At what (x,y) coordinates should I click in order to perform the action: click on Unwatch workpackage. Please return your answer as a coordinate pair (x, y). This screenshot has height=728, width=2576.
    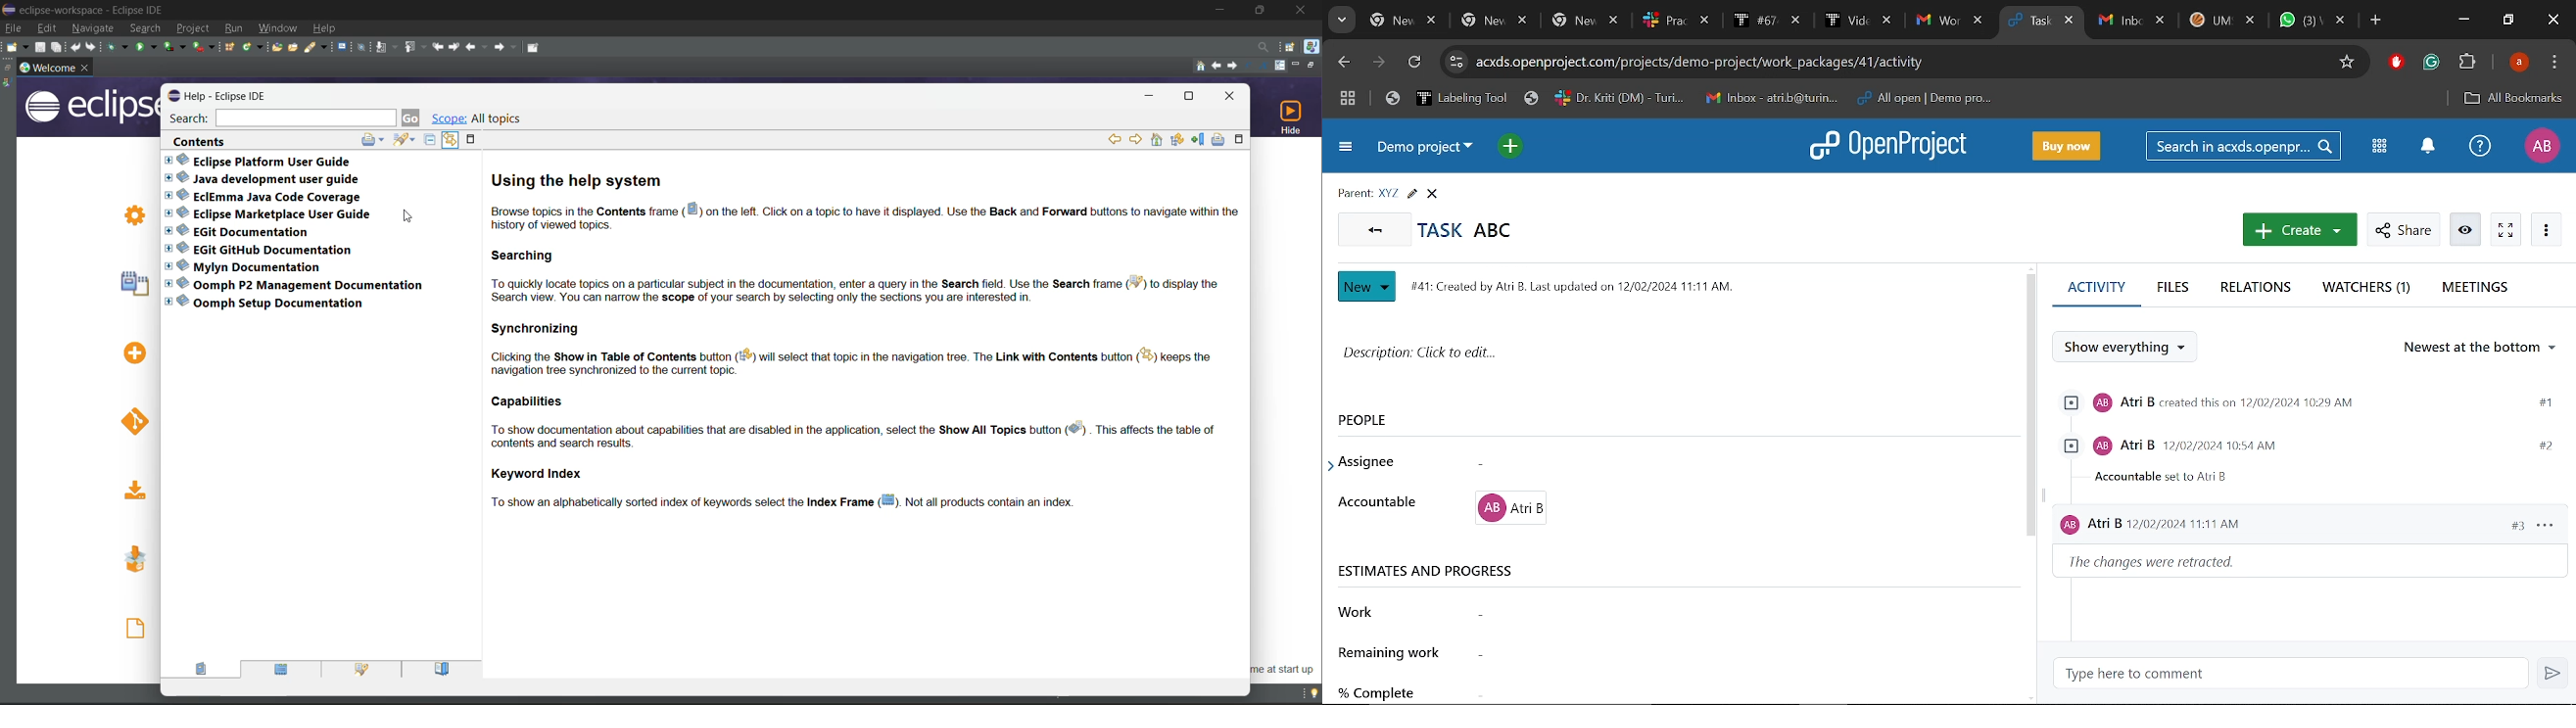
    Looking at the image, I should click on (2463, 230).